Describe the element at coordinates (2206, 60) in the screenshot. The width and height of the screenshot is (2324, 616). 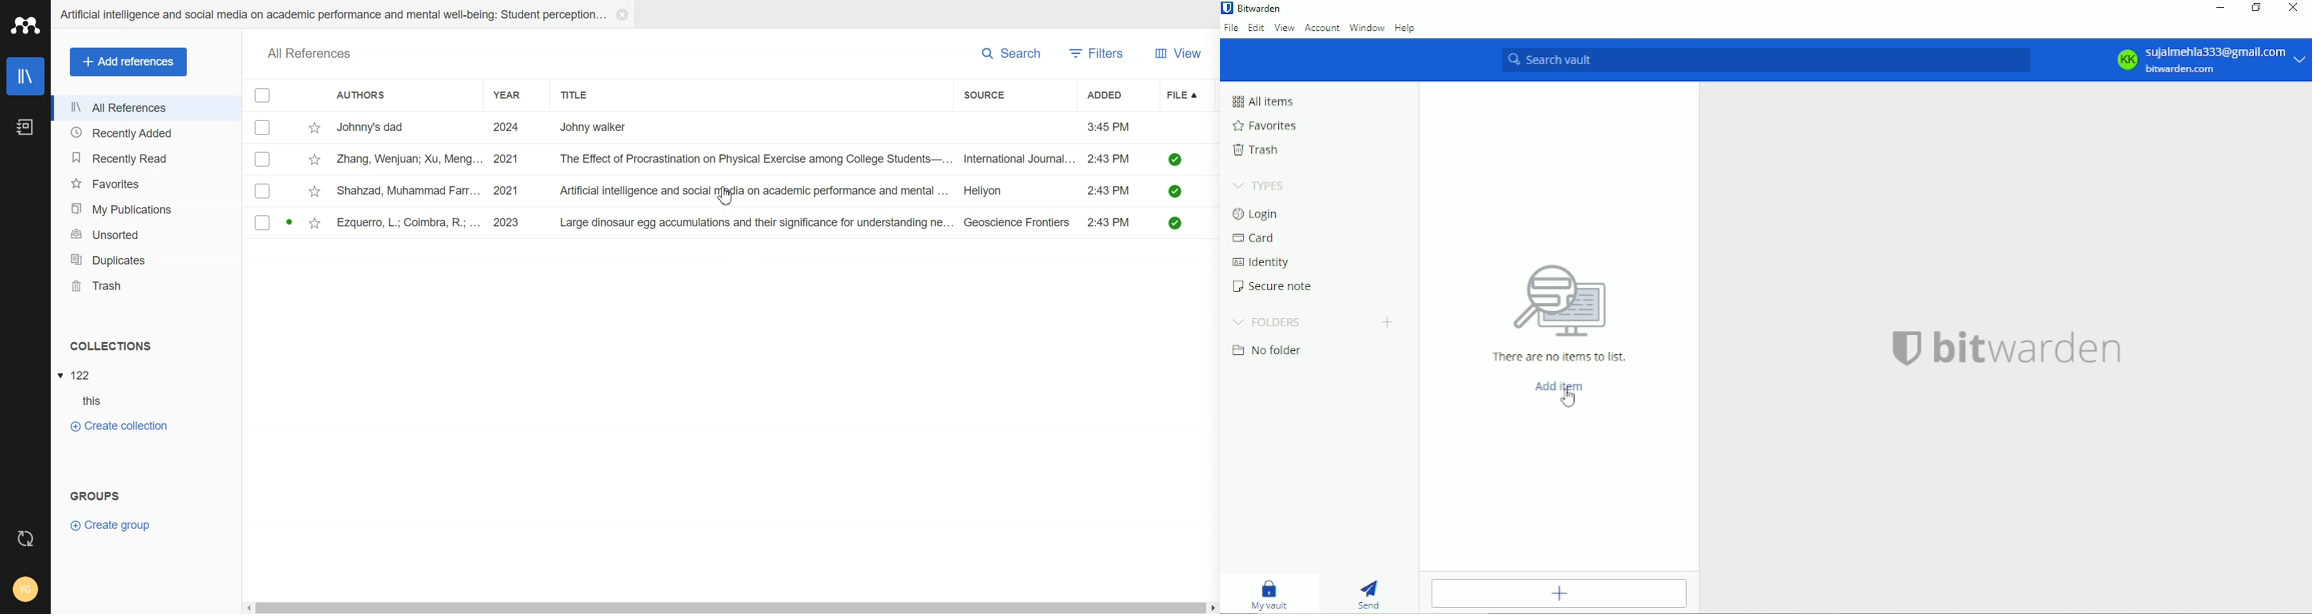
I see `KK sujalmehla333@gmail.com         bitwarden.com` at that location.